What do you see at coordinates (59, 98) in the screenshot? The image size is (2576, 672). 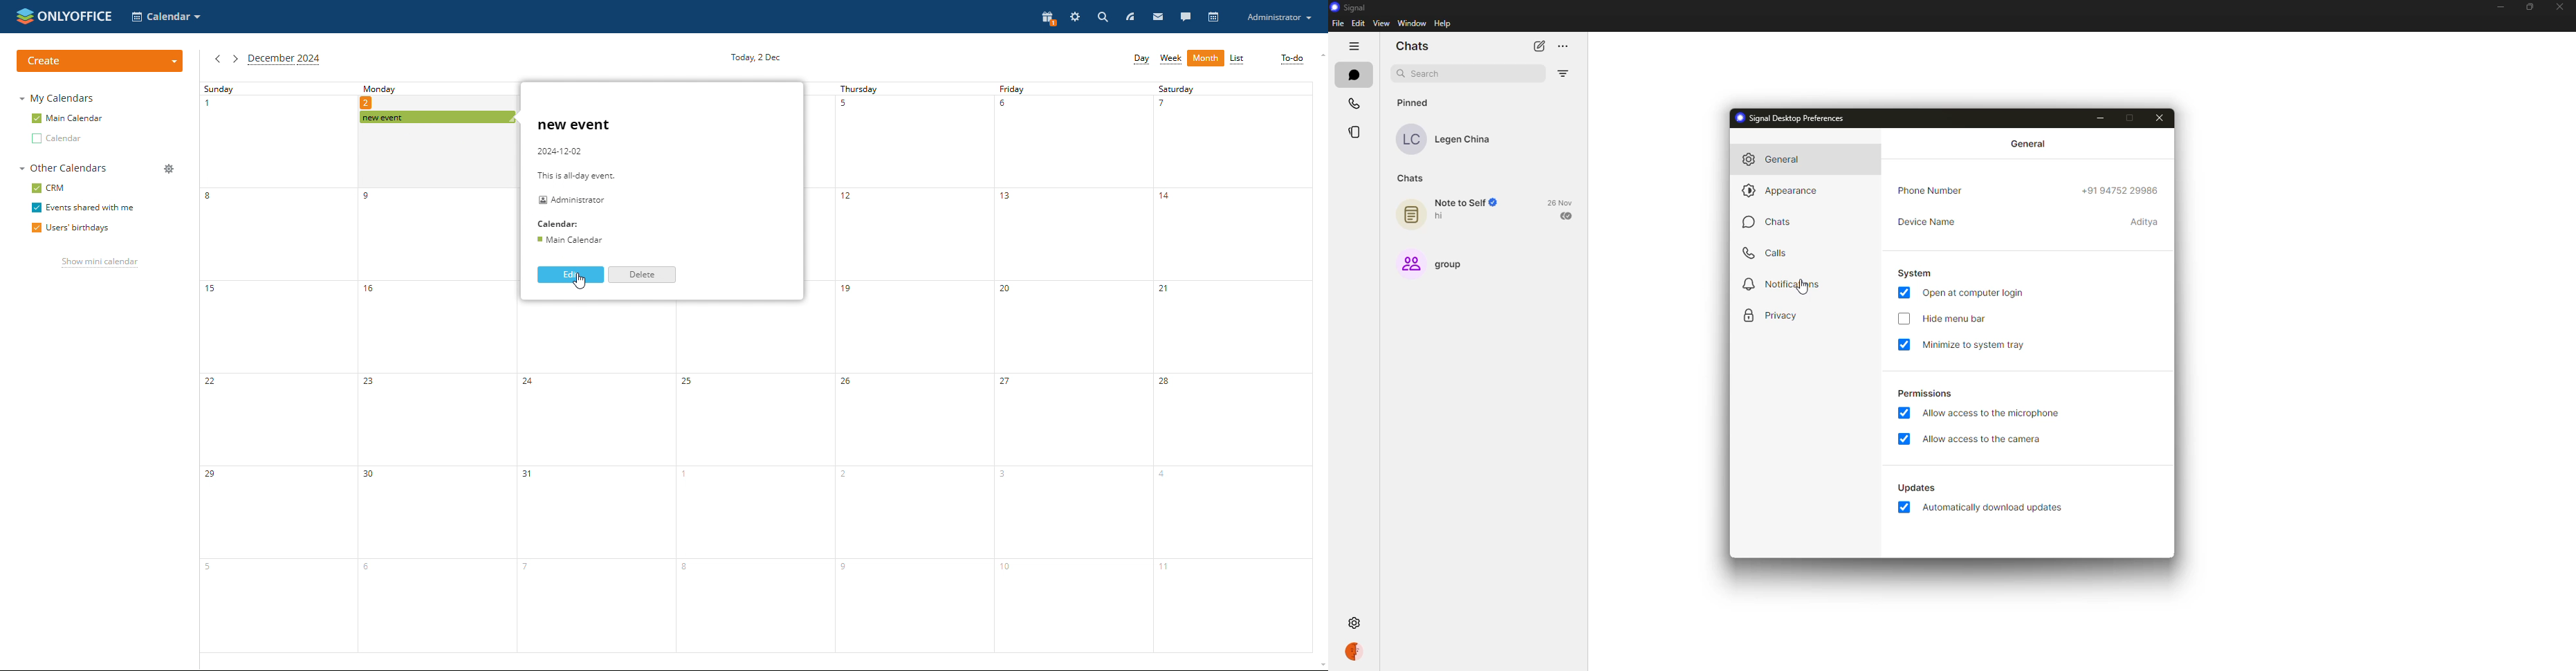 I see `my calendars` at bounding box center [59, 98].